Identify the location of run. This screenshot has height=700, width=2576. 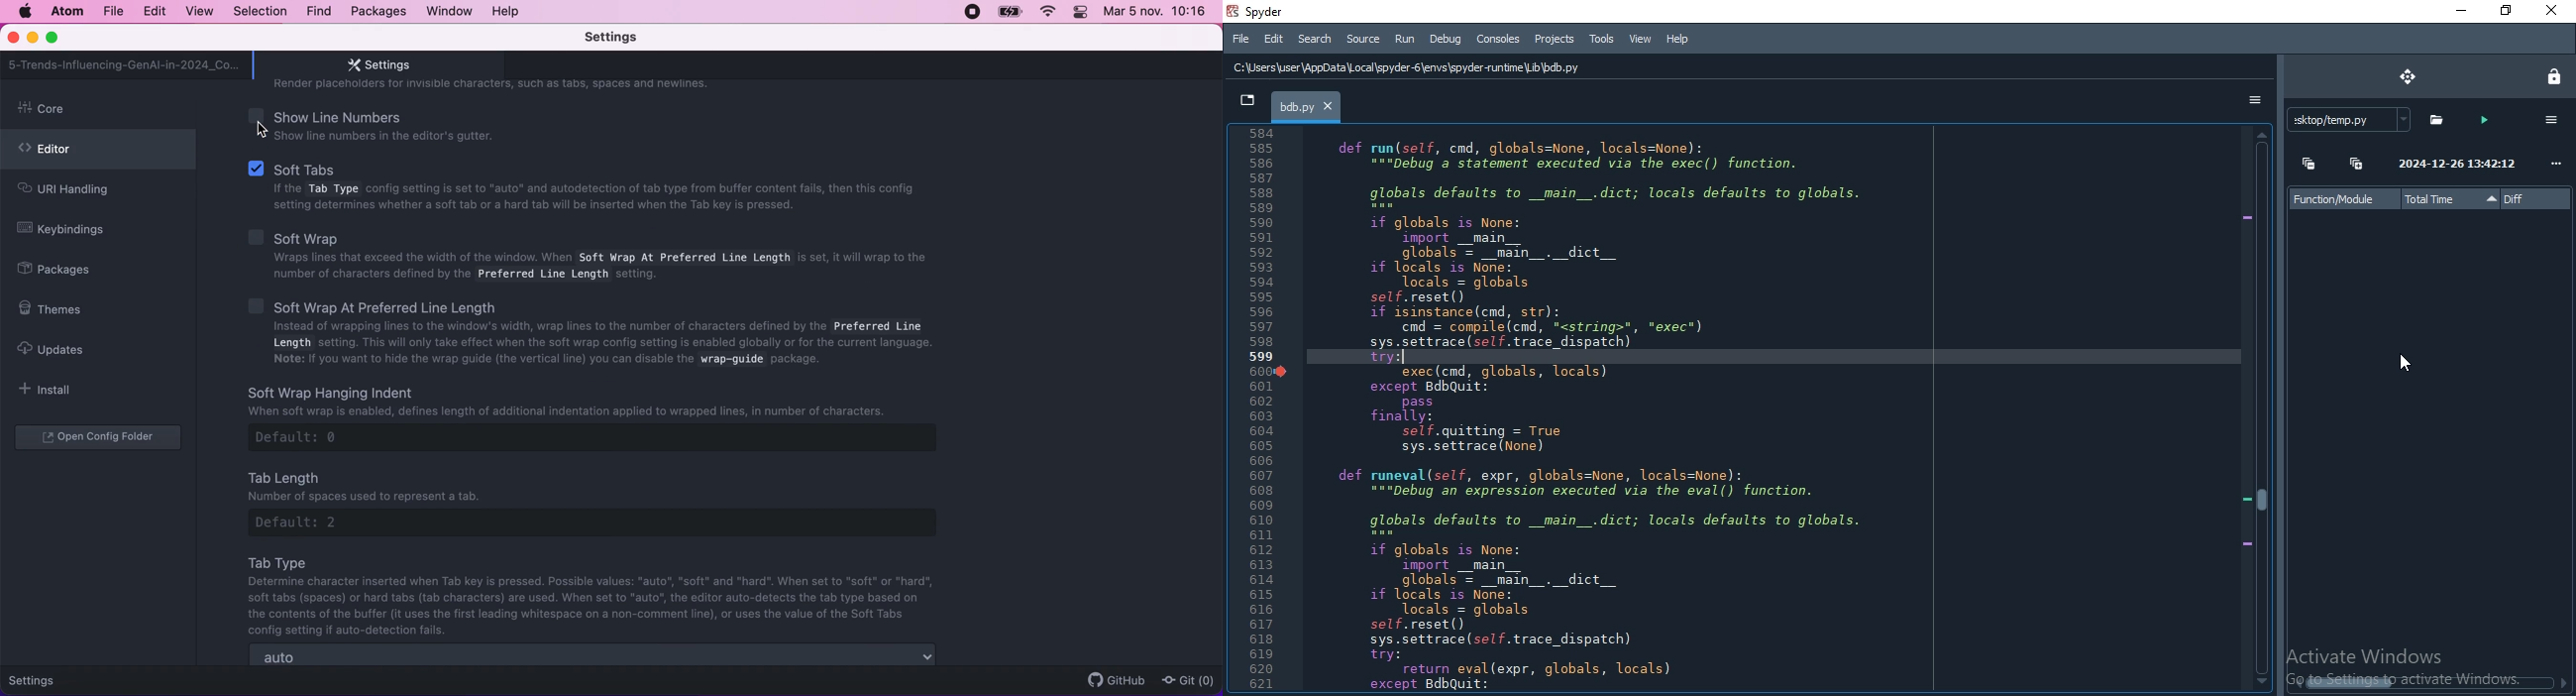
(2483, 122).